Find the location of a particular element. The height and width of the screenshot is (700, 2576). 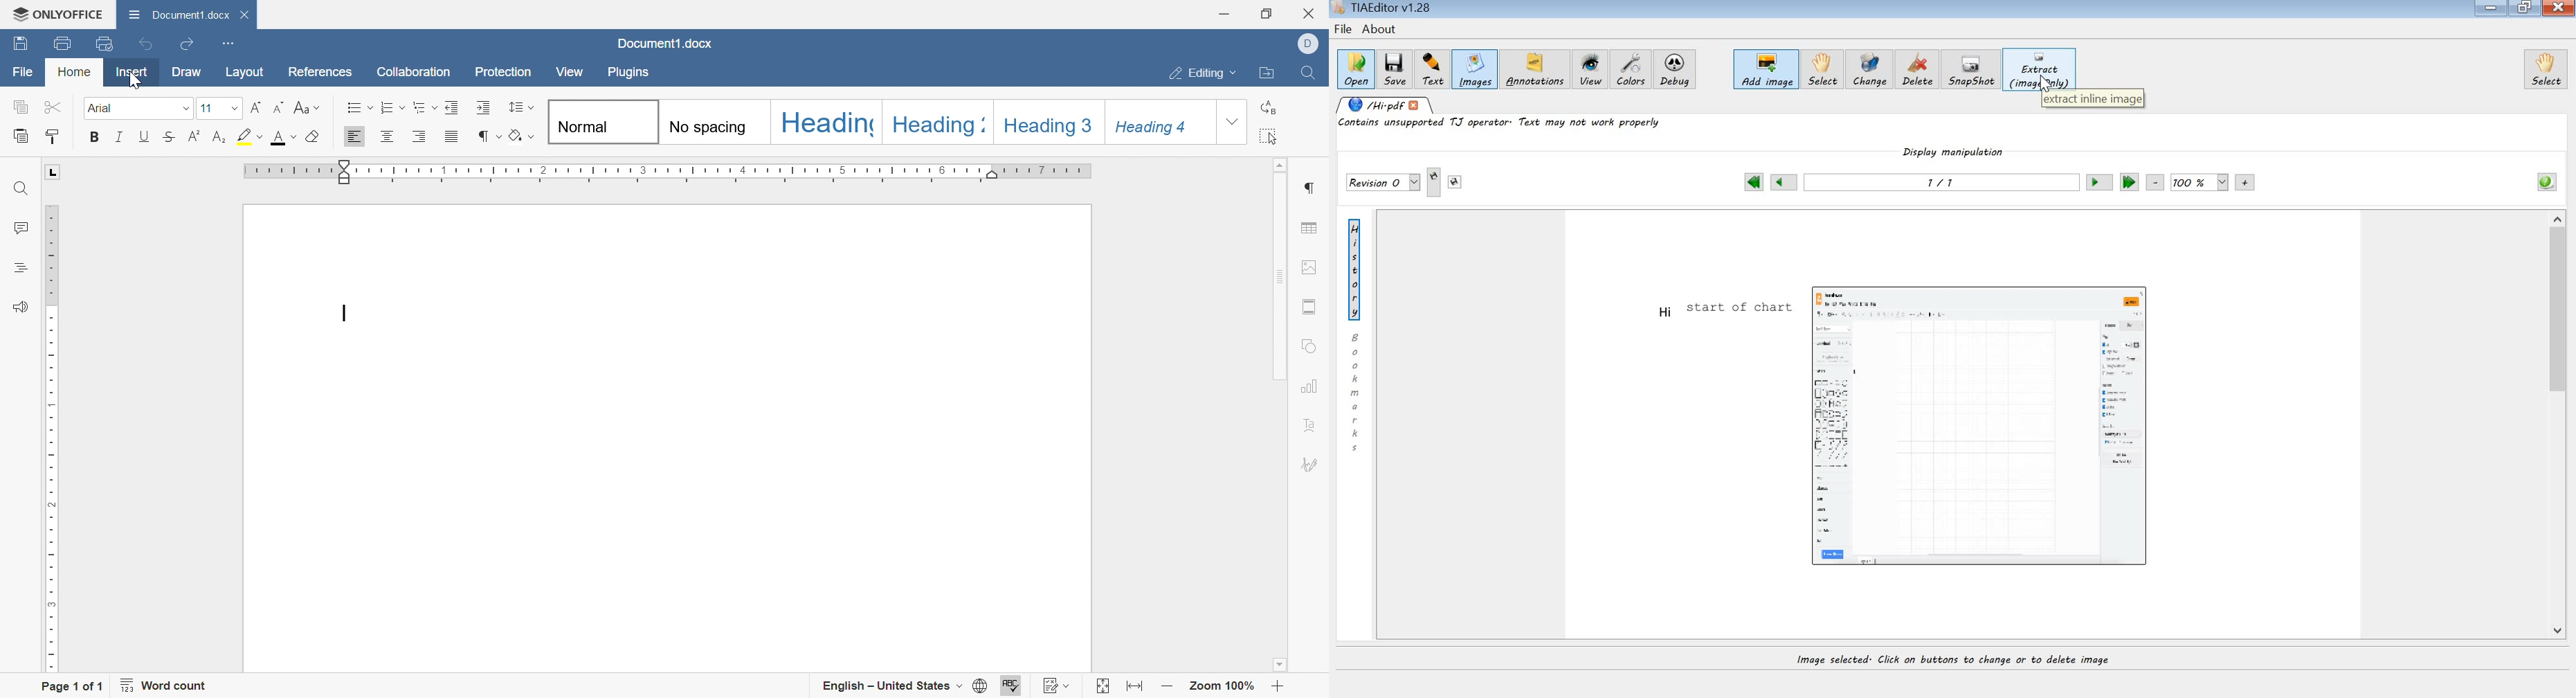

Drop down is located at coordinates (1231, 125).